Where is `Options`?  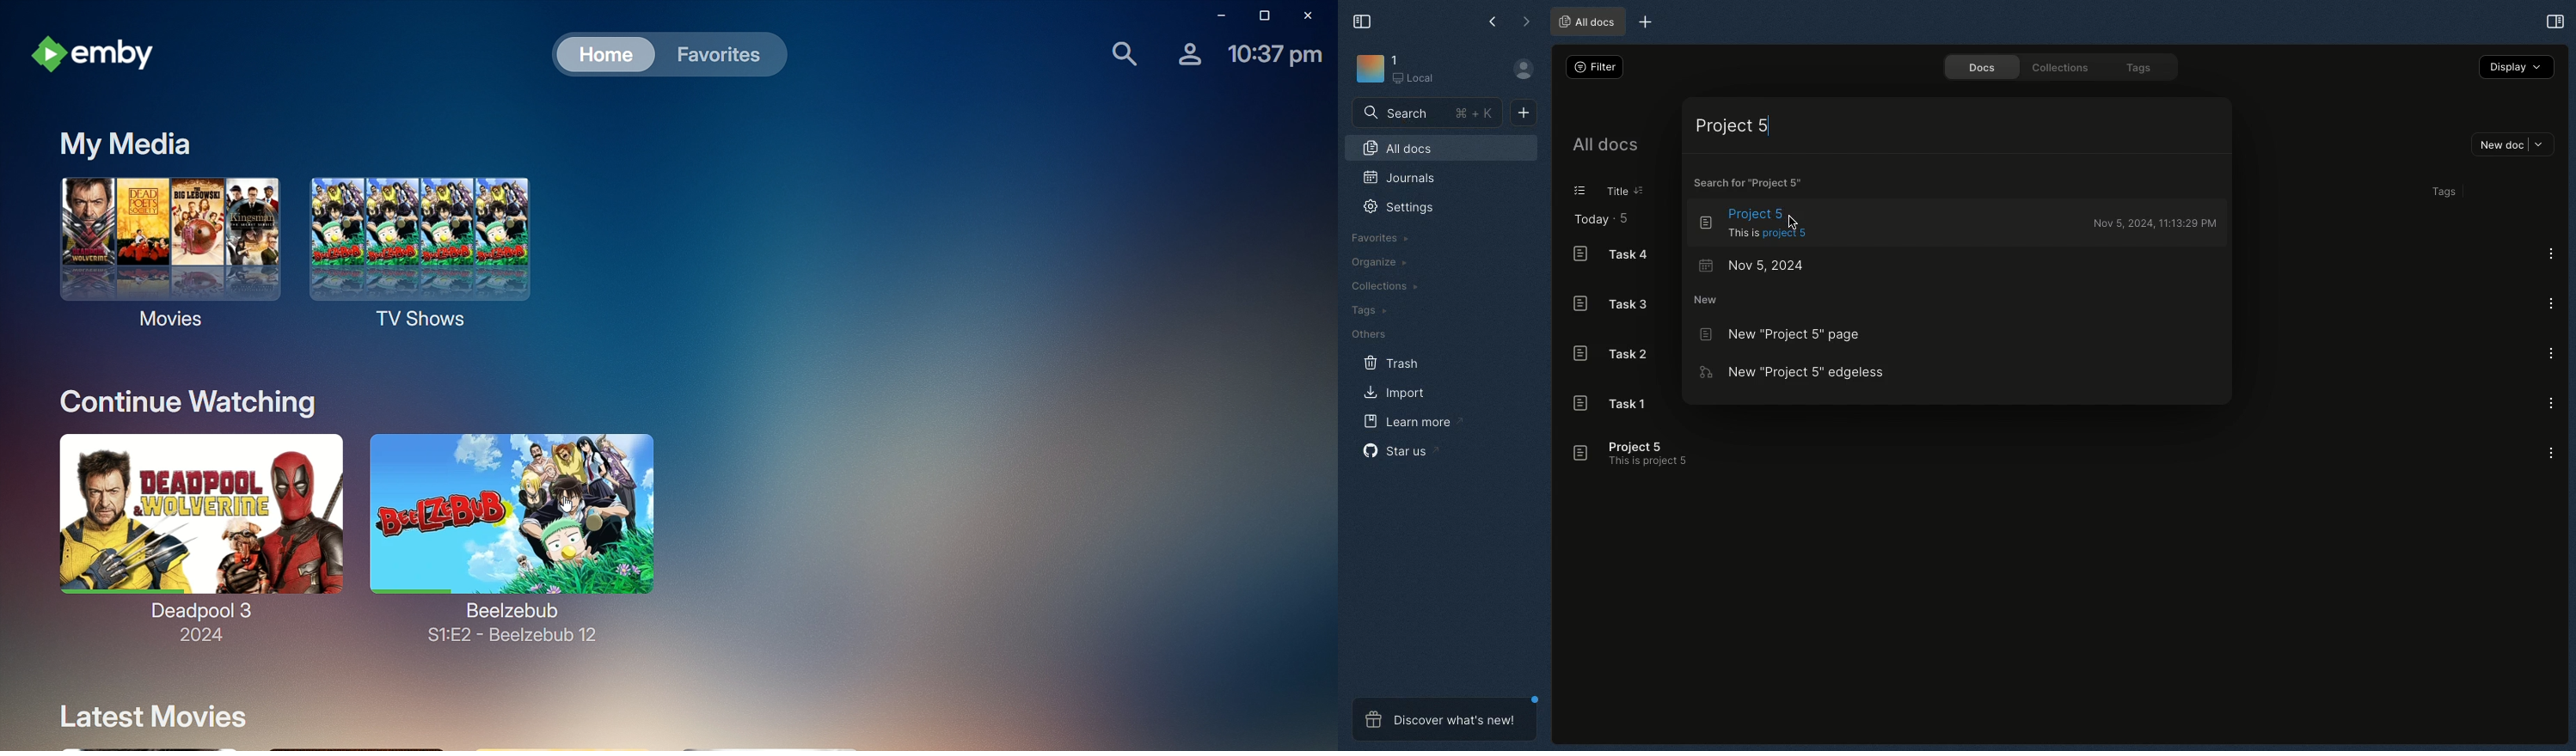
Options is located at coordinates (2553, 452).